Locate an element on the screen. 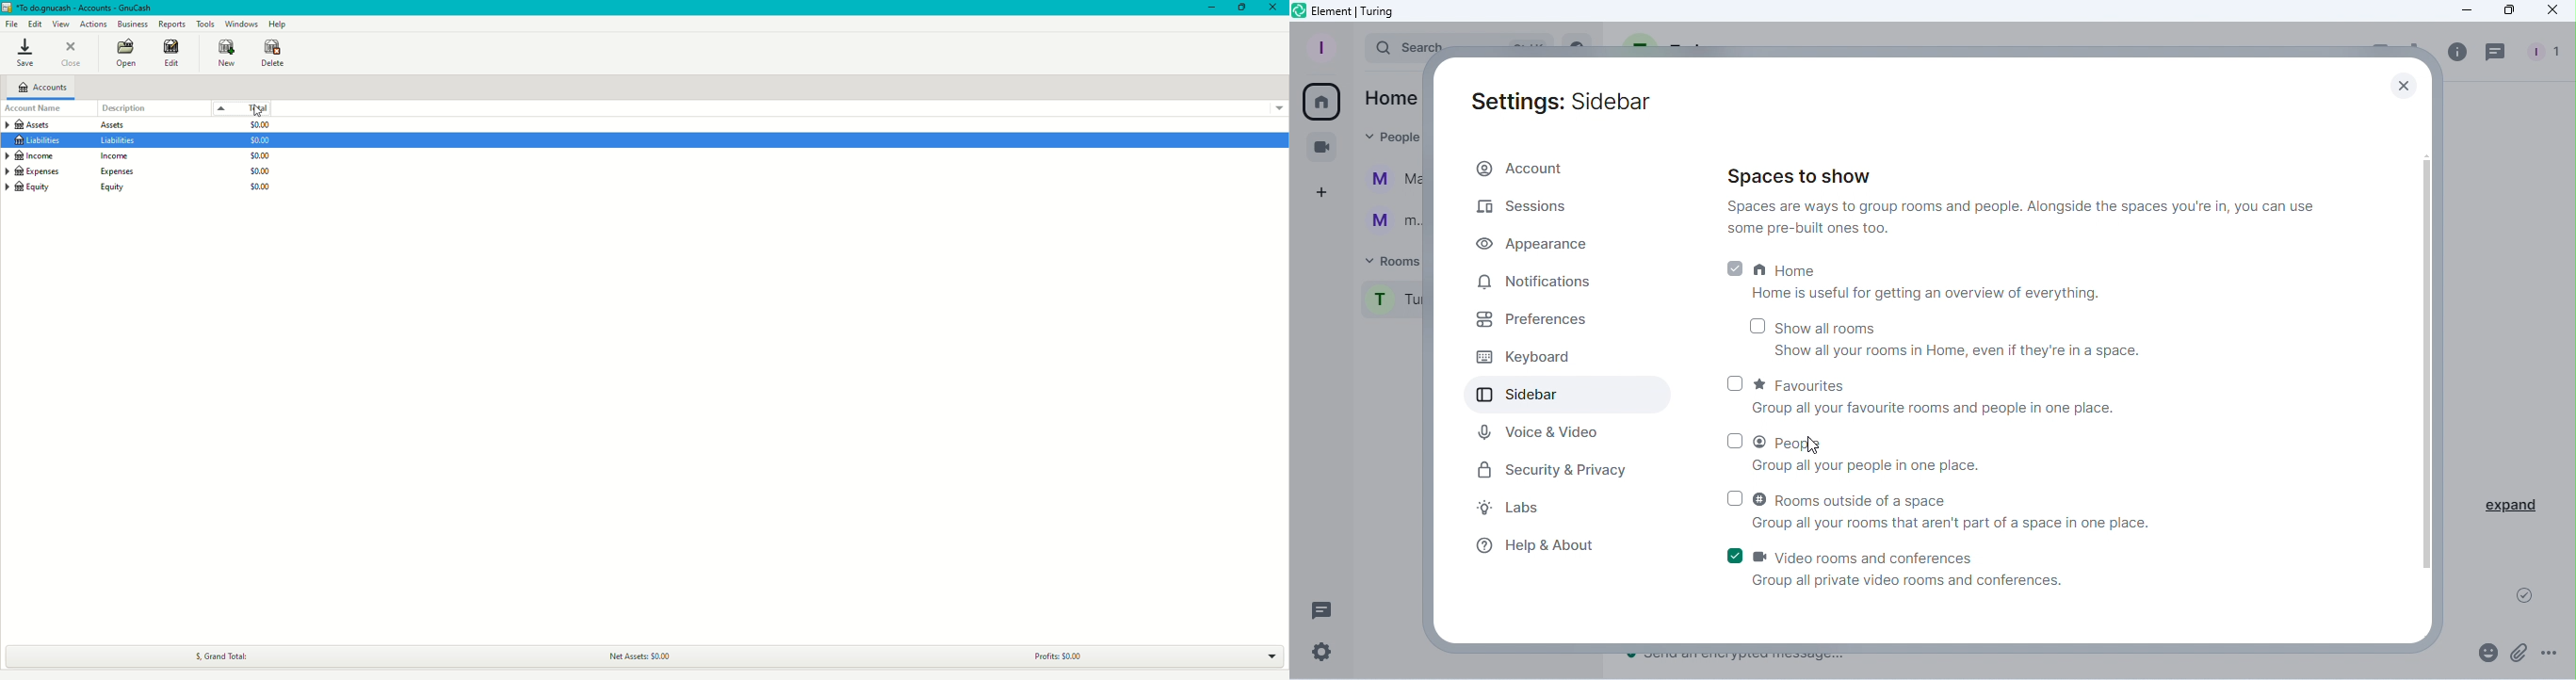 The height and width of the screenshot is (700, 2576). Home is located at coordinates (1319, 101).